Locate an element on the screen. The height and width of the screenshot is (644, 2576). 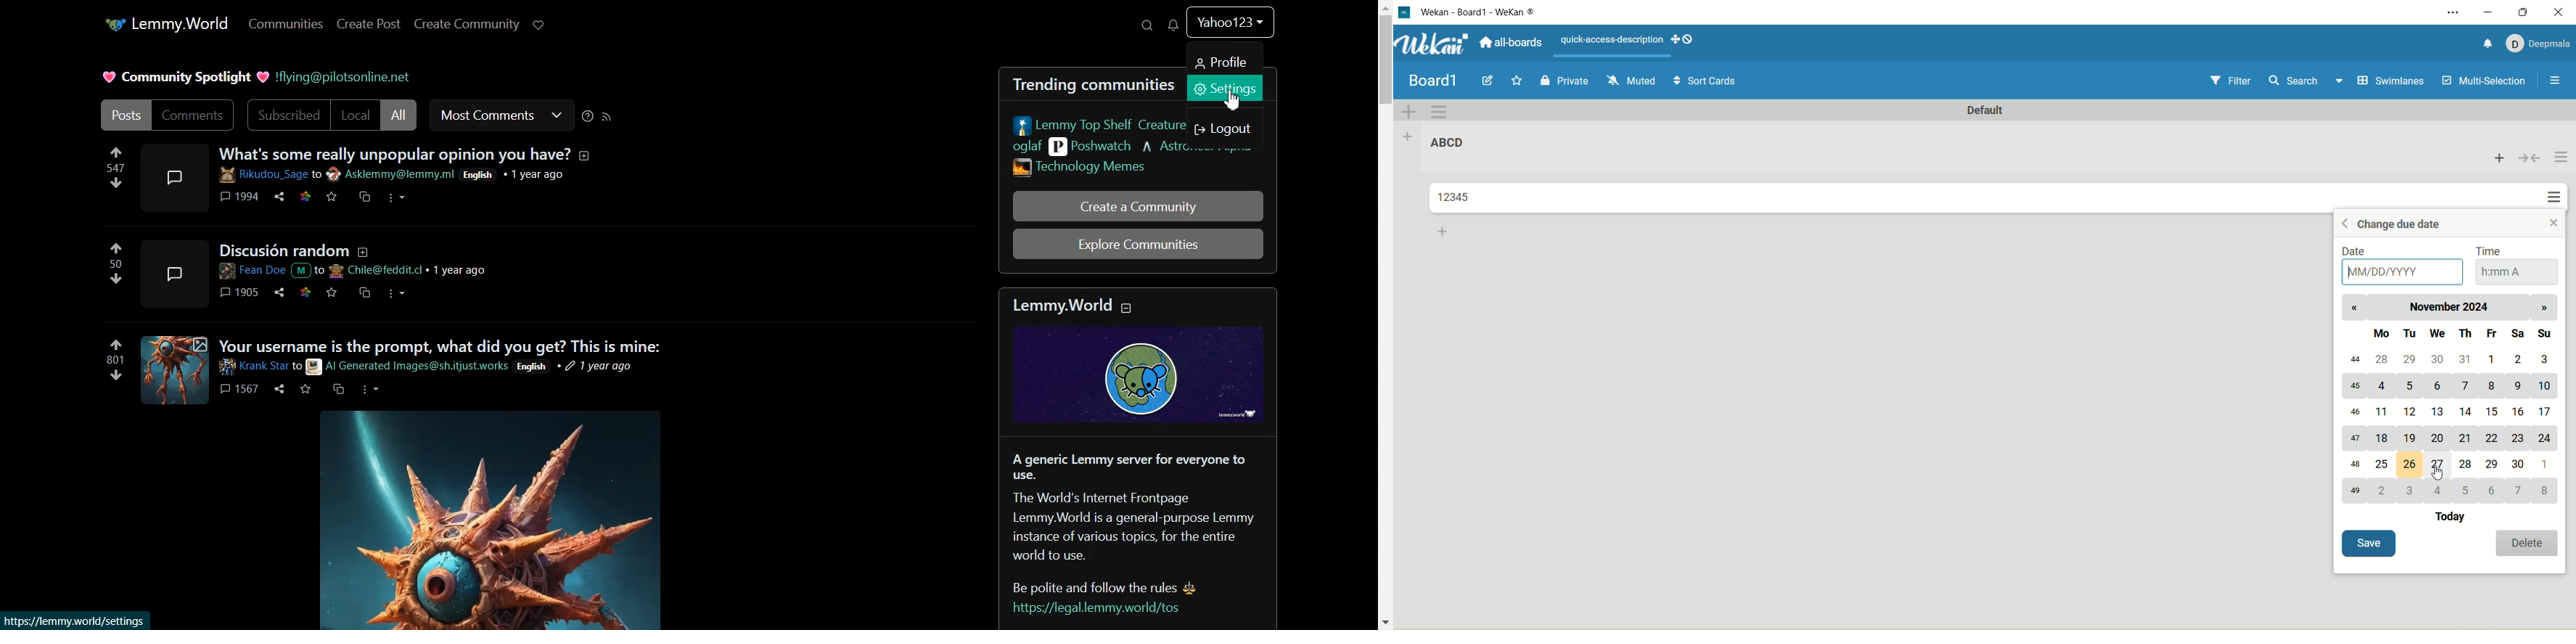
muted is located at coordinates (1632, 81).